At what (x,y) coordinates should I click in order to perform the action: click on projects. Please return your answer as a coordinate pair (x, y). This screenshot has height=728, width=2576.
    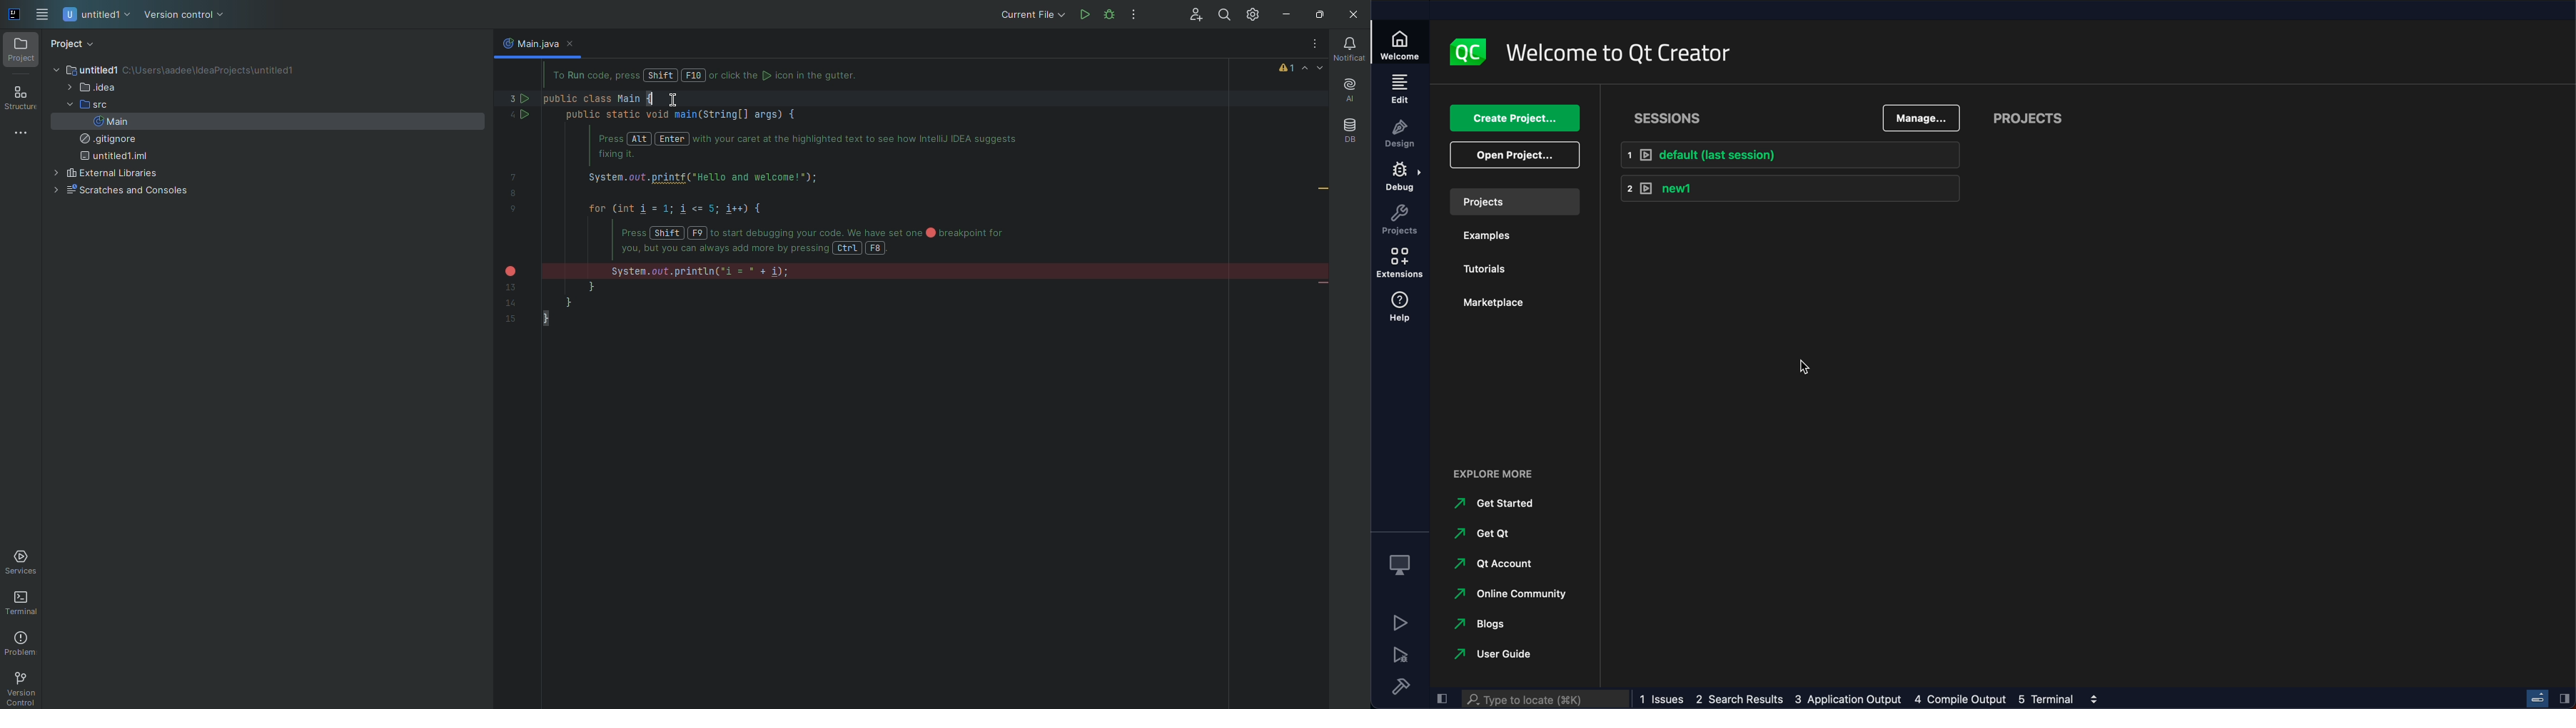
    Looking at the image, I should click on (1513, 202).